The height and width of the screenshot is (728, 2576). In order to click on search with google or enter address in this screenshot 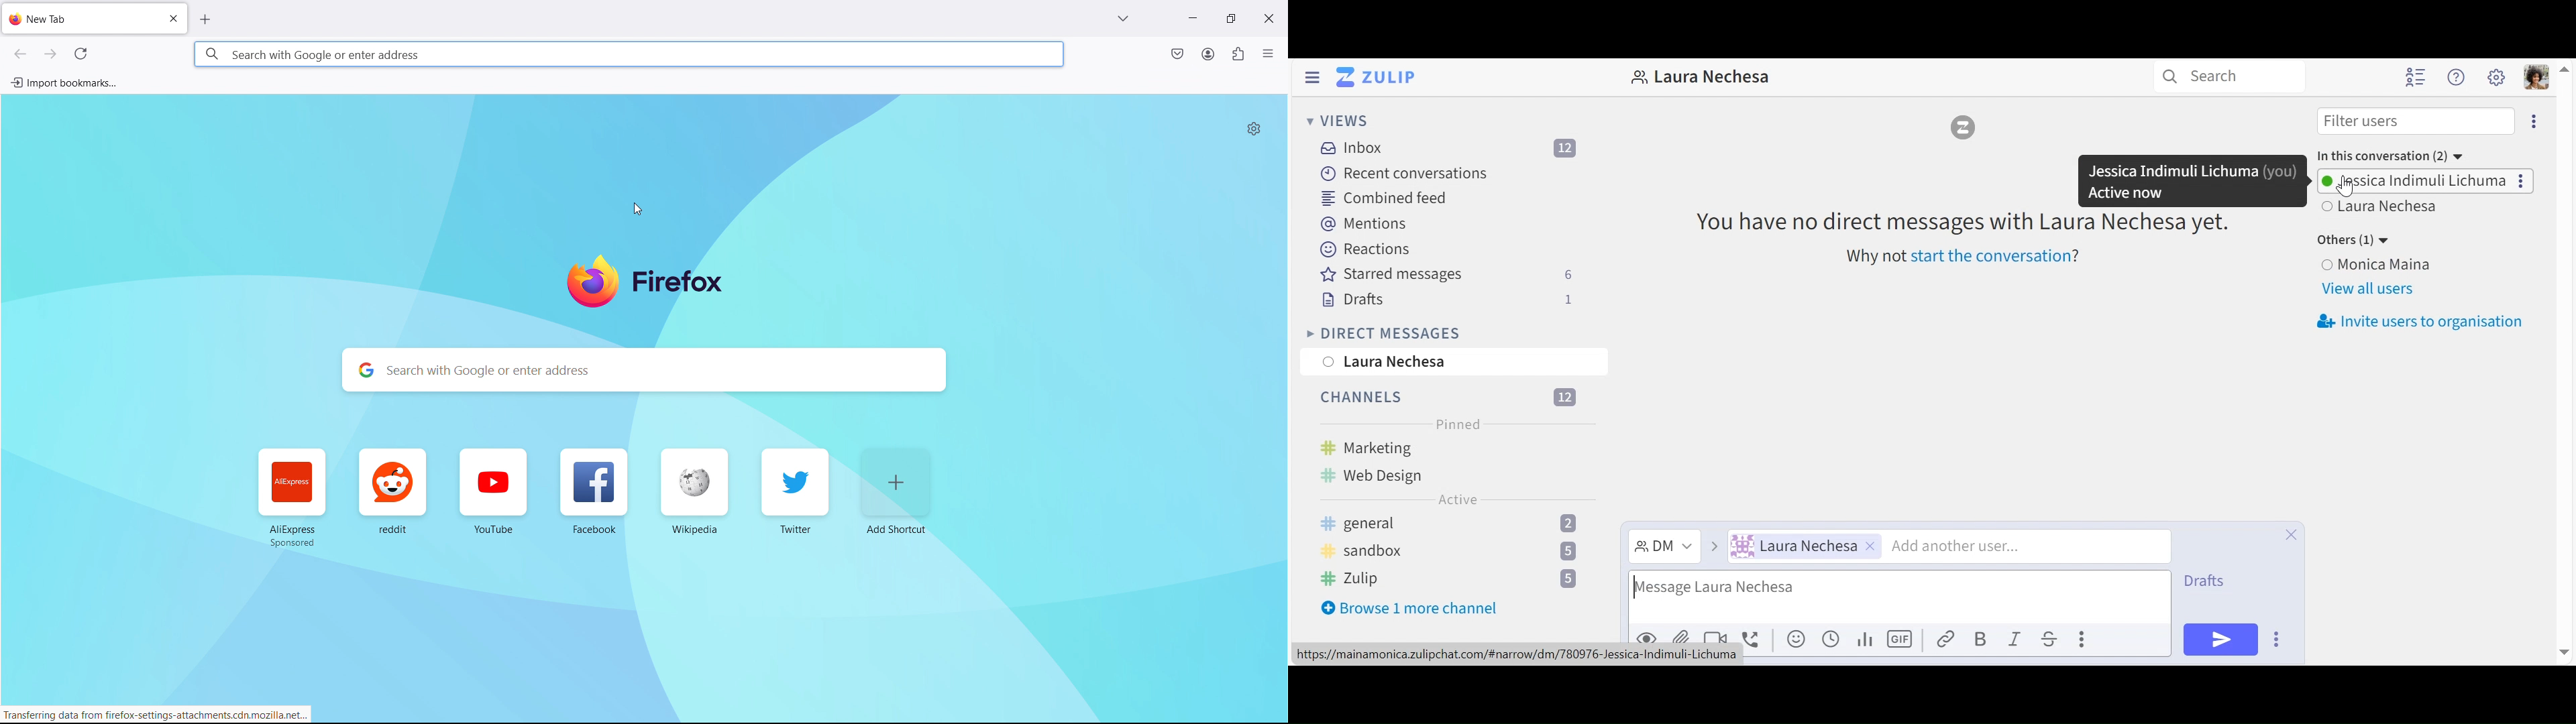, I will do `click(628, 53)`.